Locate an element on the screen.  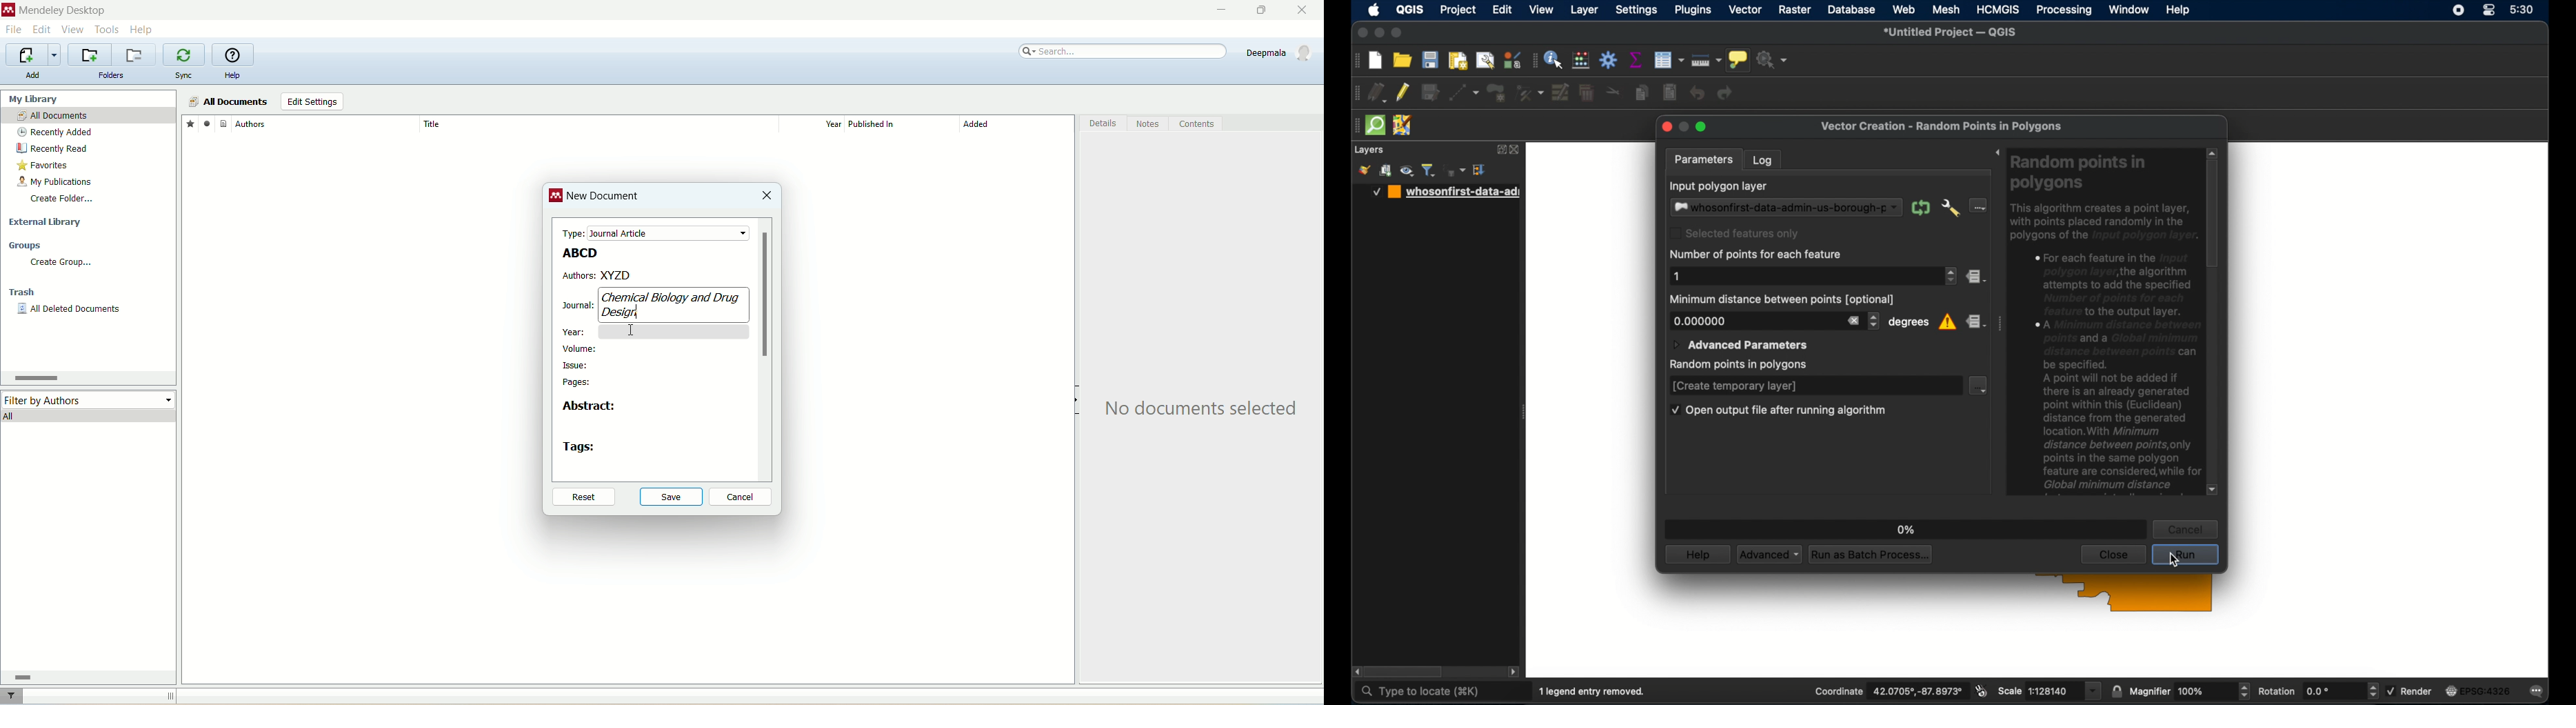
close is located at coordinates (1666, 126).